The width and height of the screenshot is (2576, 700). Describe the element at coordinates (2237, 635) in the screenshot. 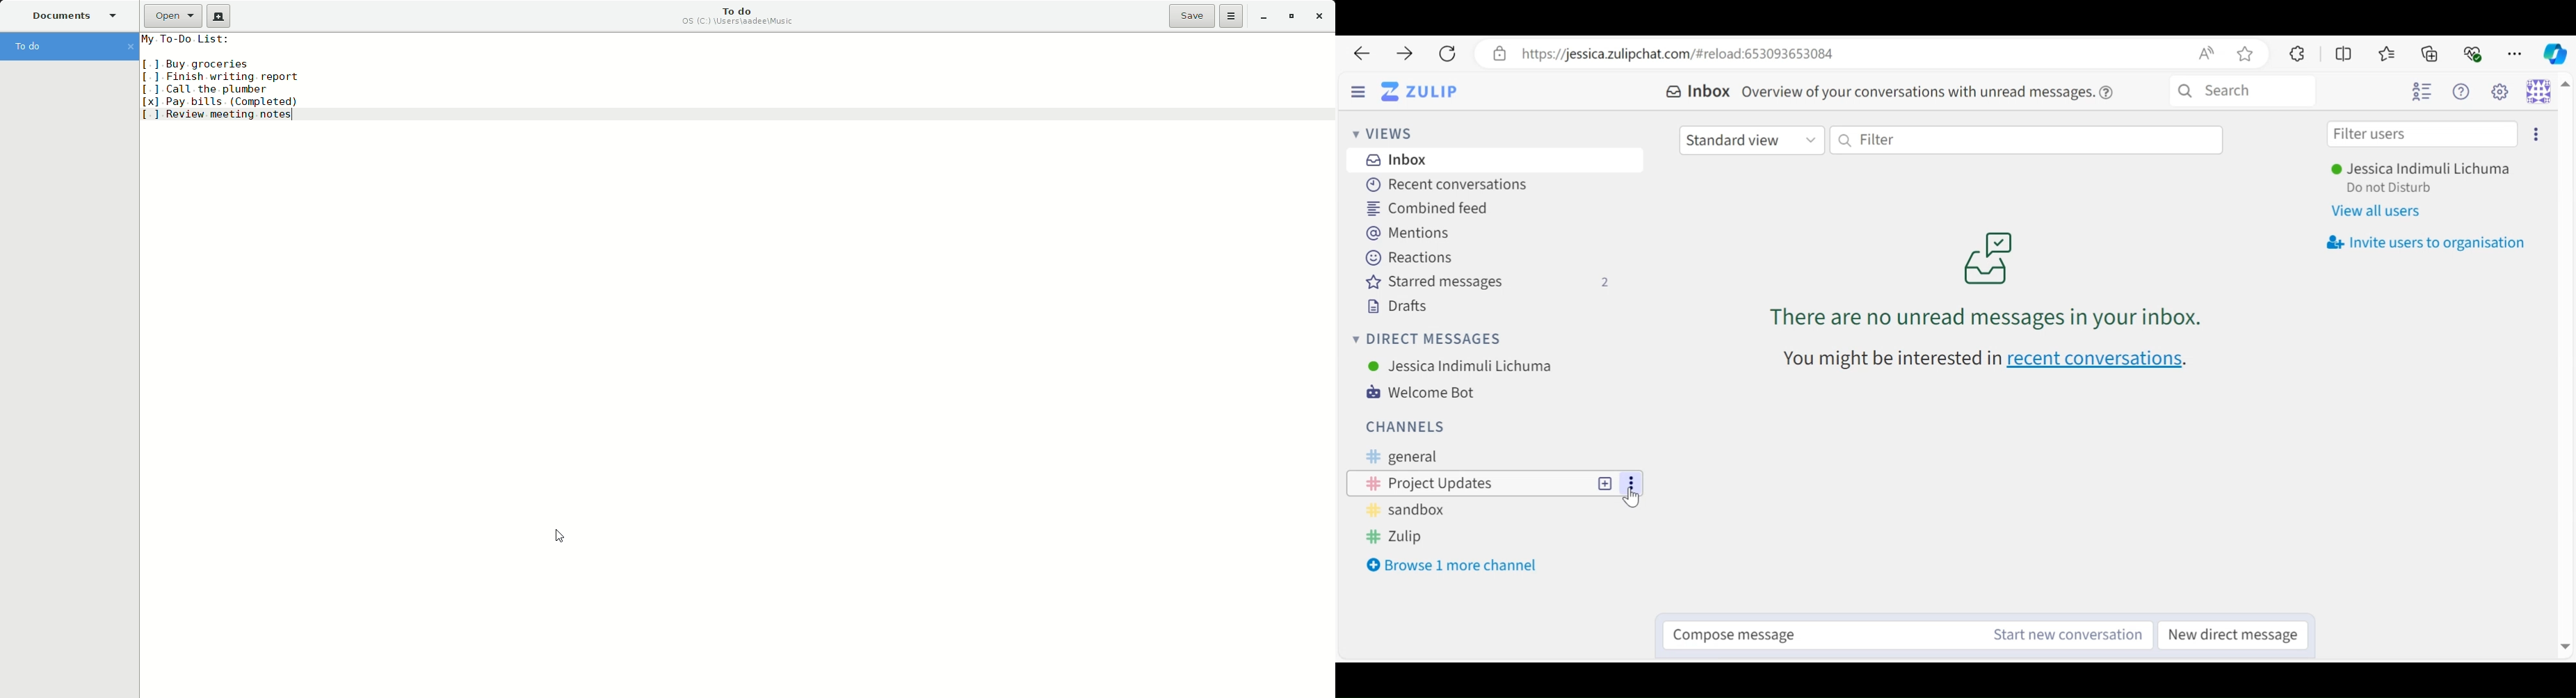

I see `New direct message` at that location.